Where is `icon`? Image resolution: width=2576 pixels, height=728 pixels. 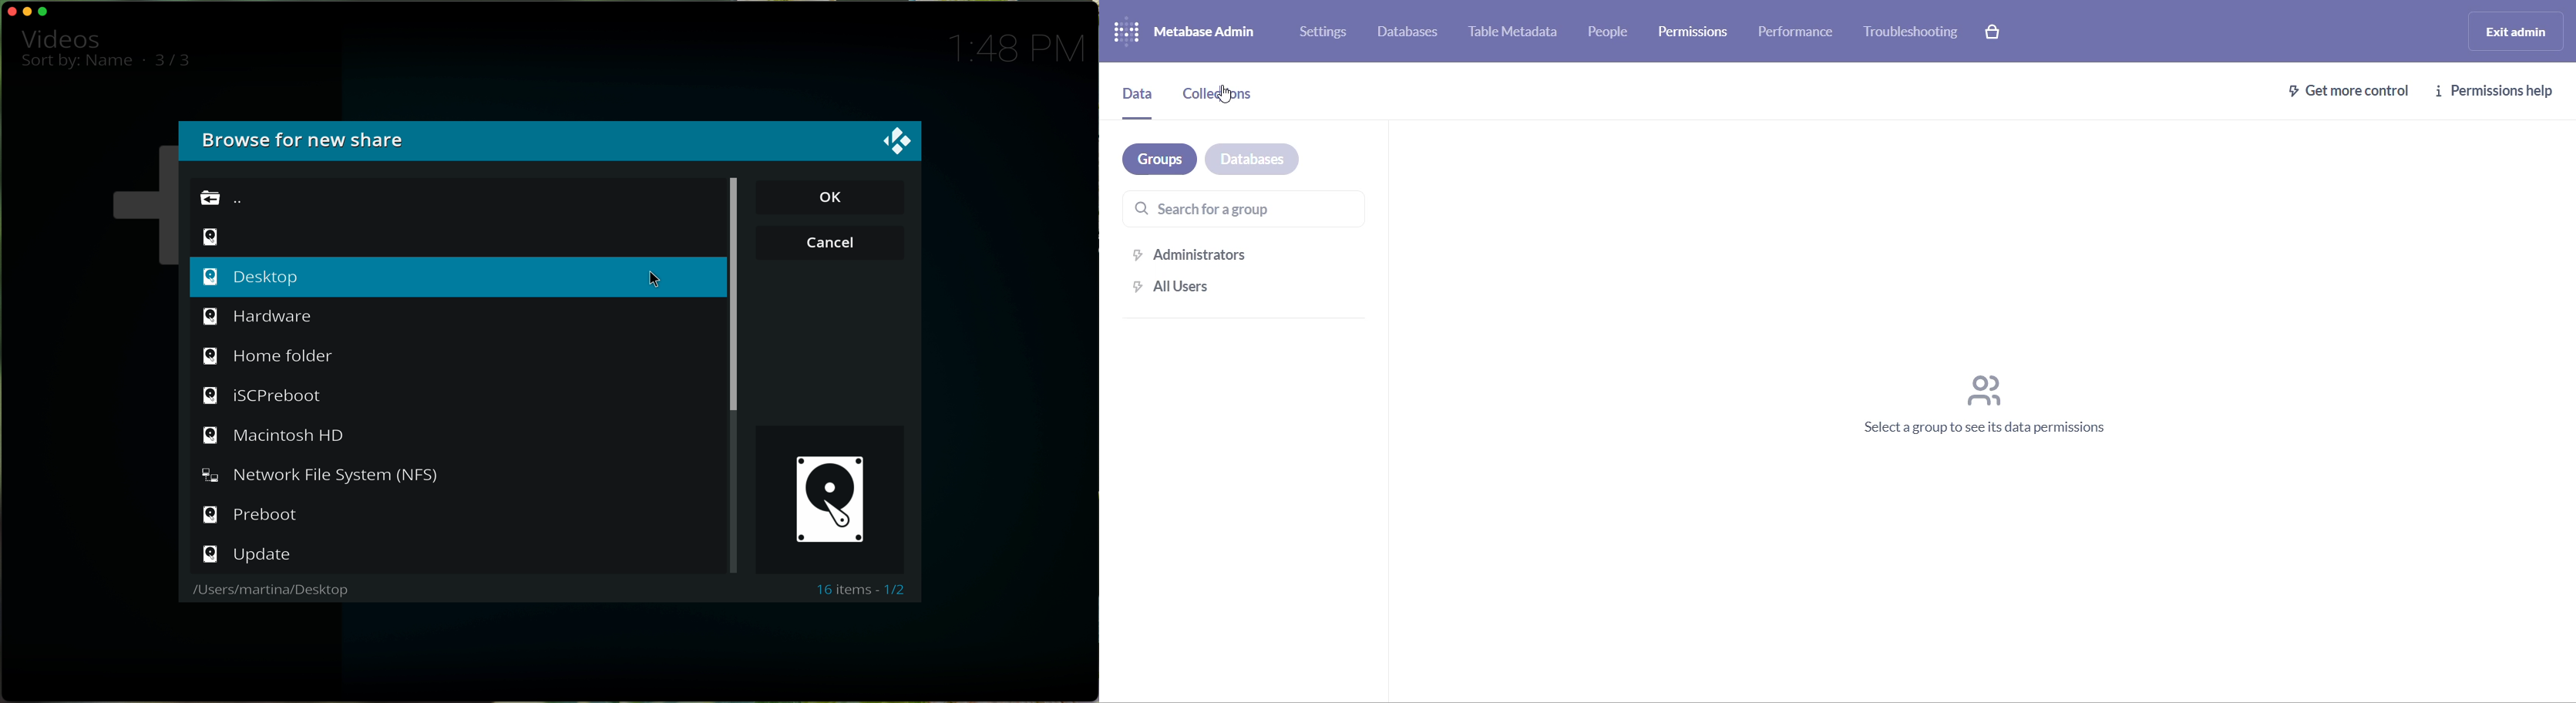 icon is located at coordinates (1985, 390).